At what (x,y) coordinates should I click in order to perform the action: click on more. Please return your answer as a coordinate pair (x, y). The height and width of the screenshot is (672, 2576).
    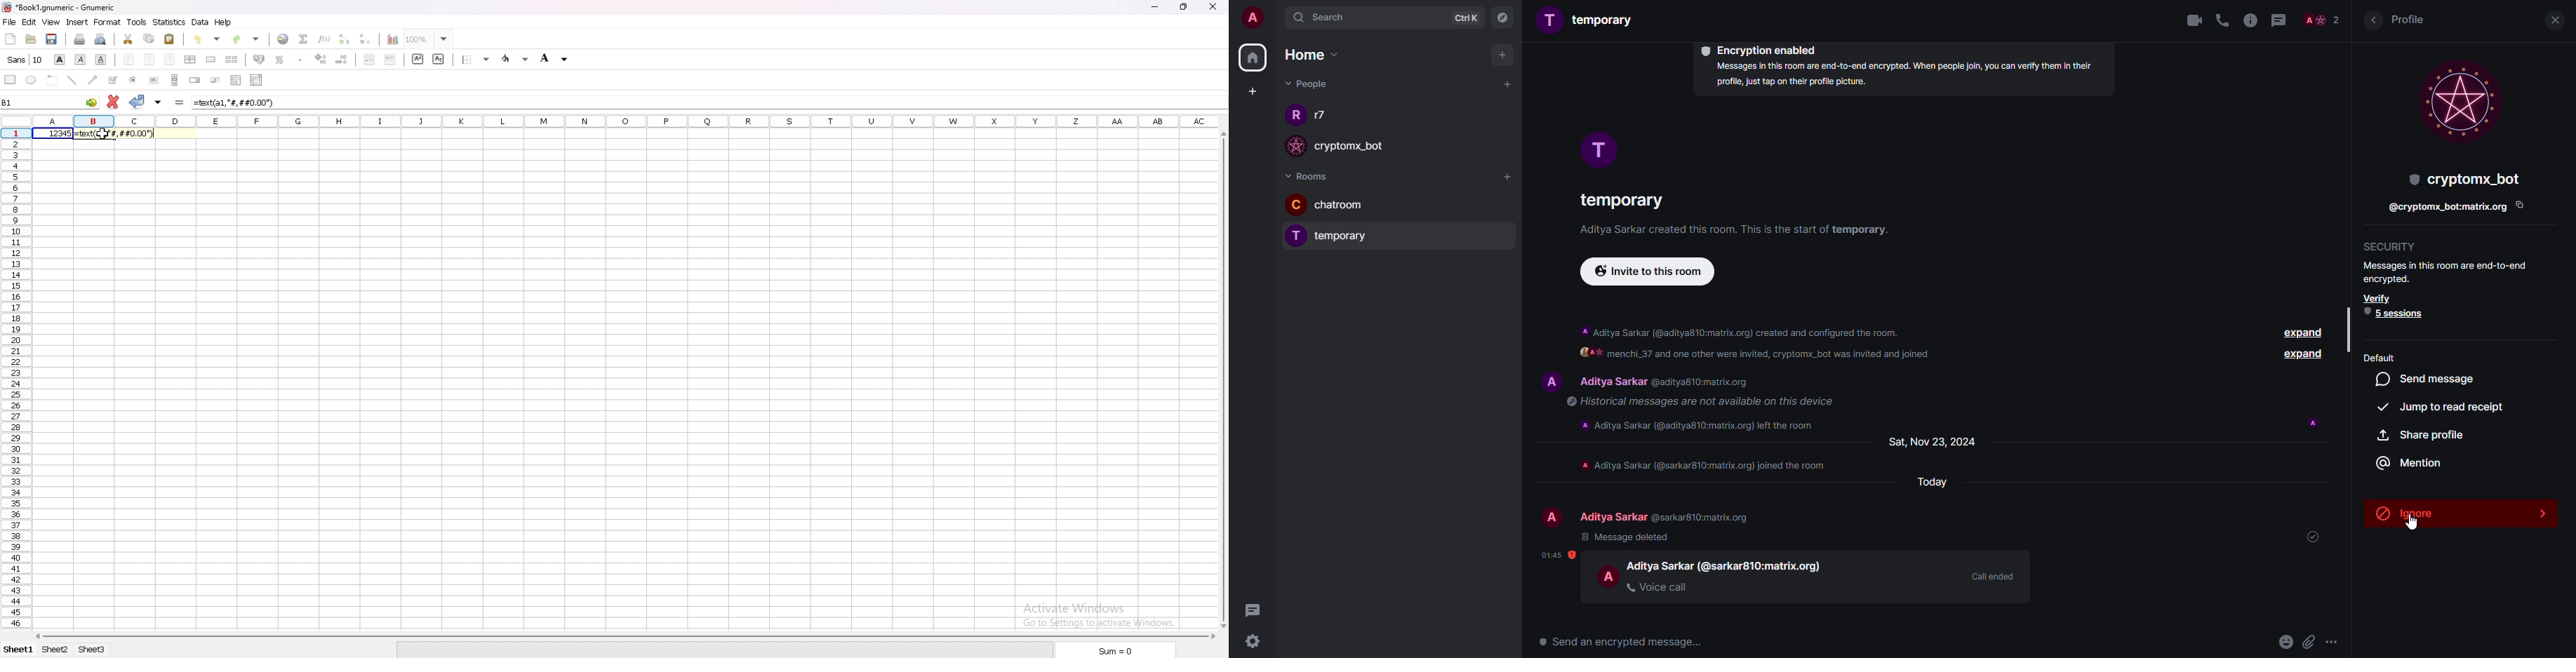
    Looking at the image, I should click on (2337, 641).